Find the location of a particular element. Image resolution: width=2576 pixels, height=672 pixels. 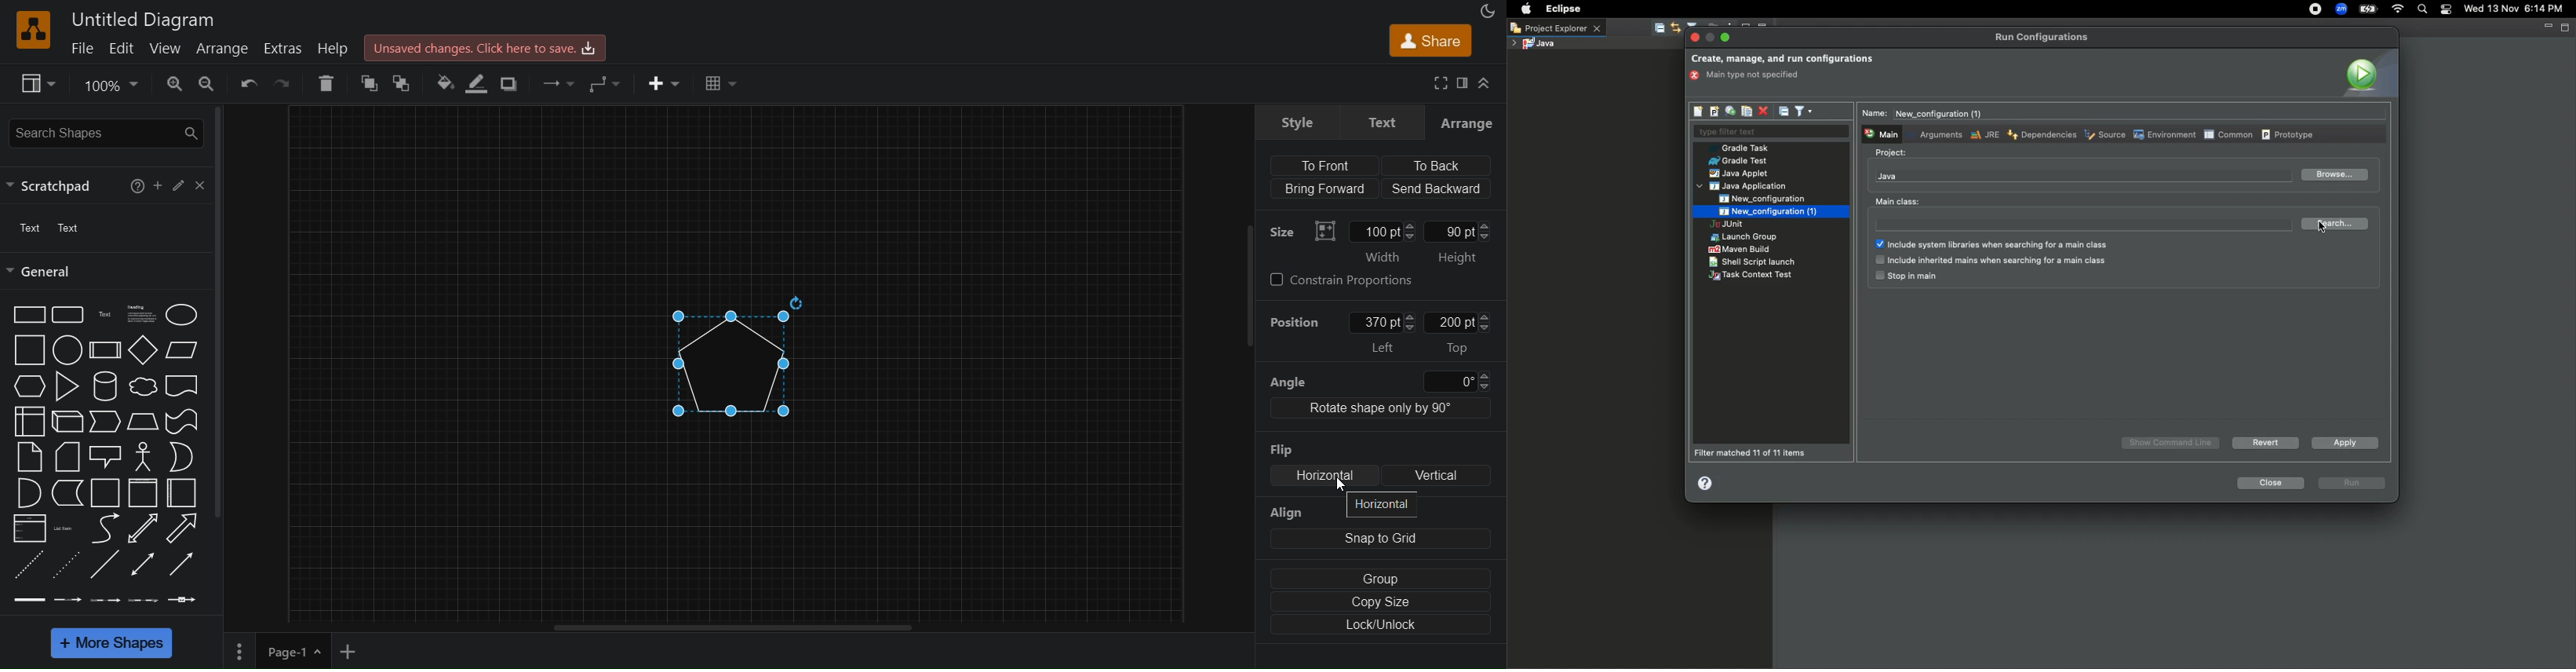

appearance as night mode is located at coordinates (1488, 11).